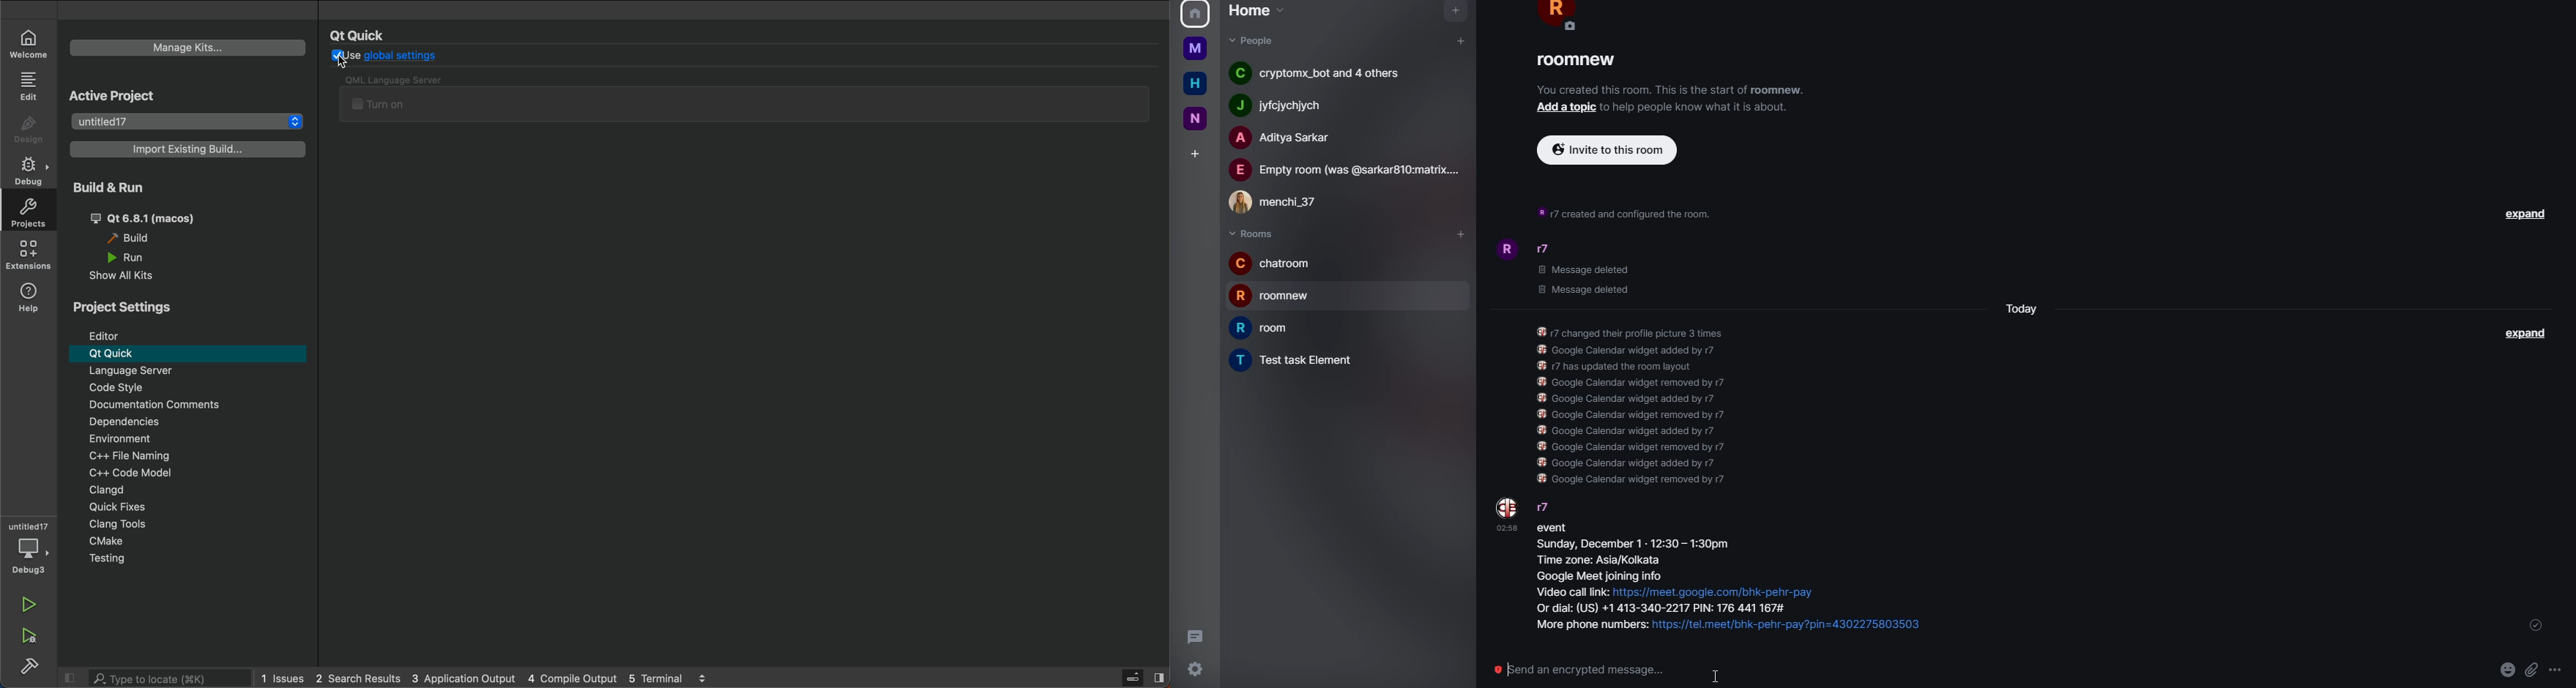 This screenshot has width=2576, height=700. Describe the element at coordinates (1193, 14) in the screenshot. I see `profile` at that location.